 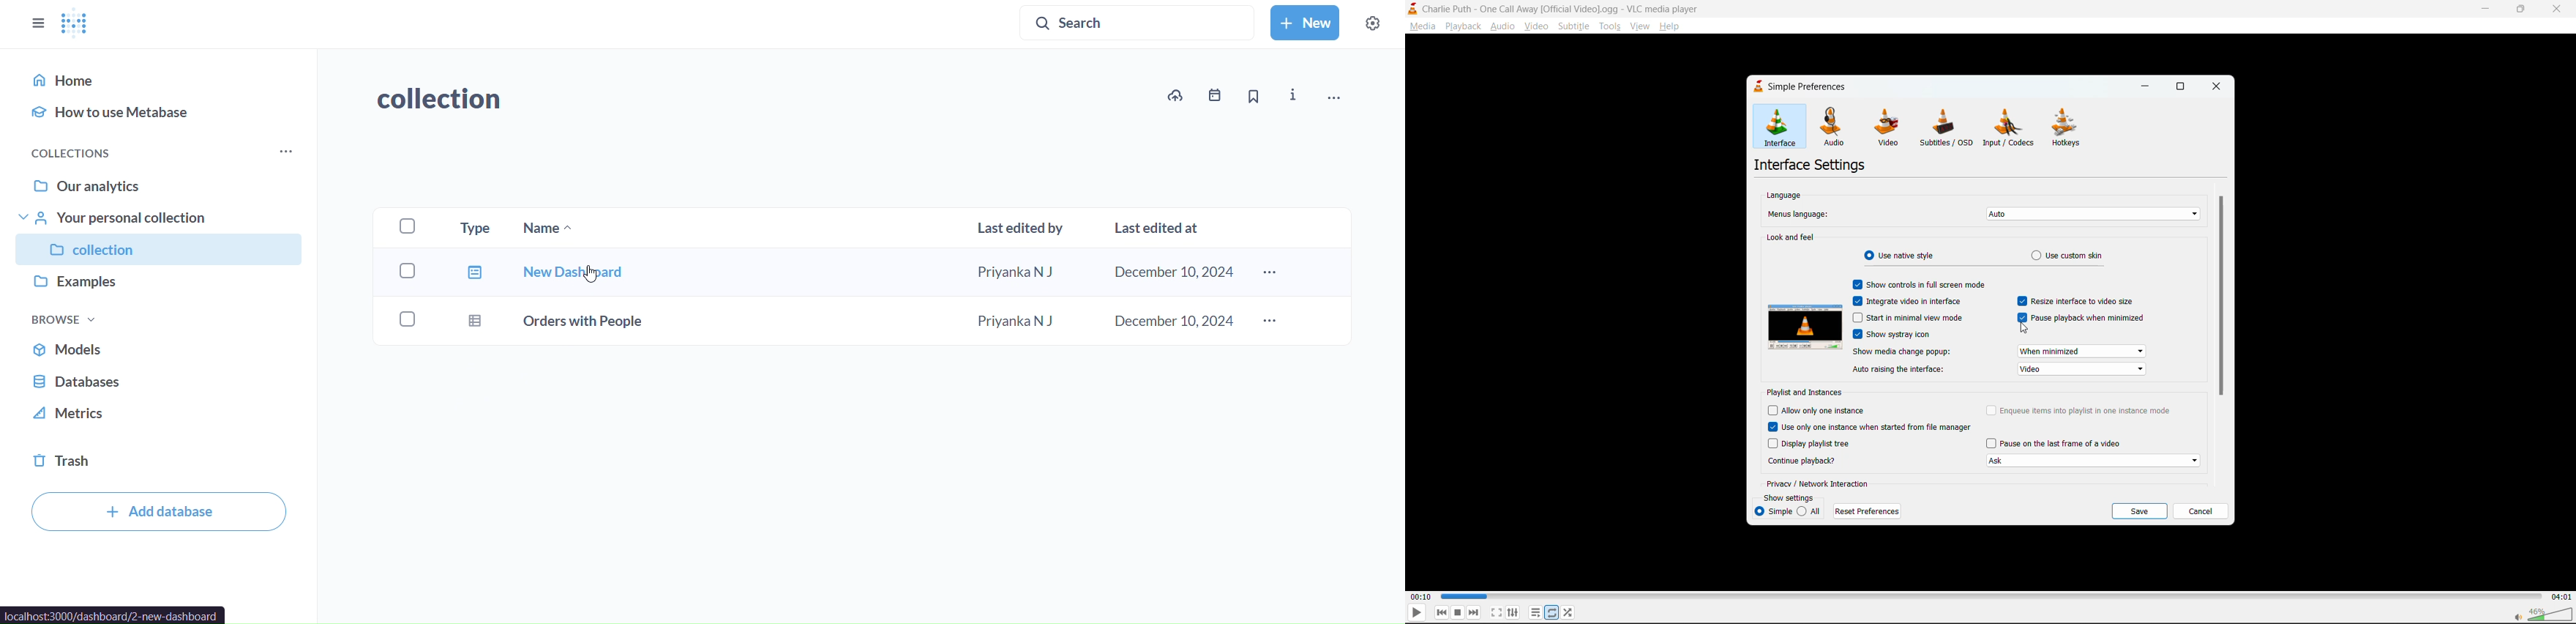 I want to click on Ask, so click(x=2095, y=461).